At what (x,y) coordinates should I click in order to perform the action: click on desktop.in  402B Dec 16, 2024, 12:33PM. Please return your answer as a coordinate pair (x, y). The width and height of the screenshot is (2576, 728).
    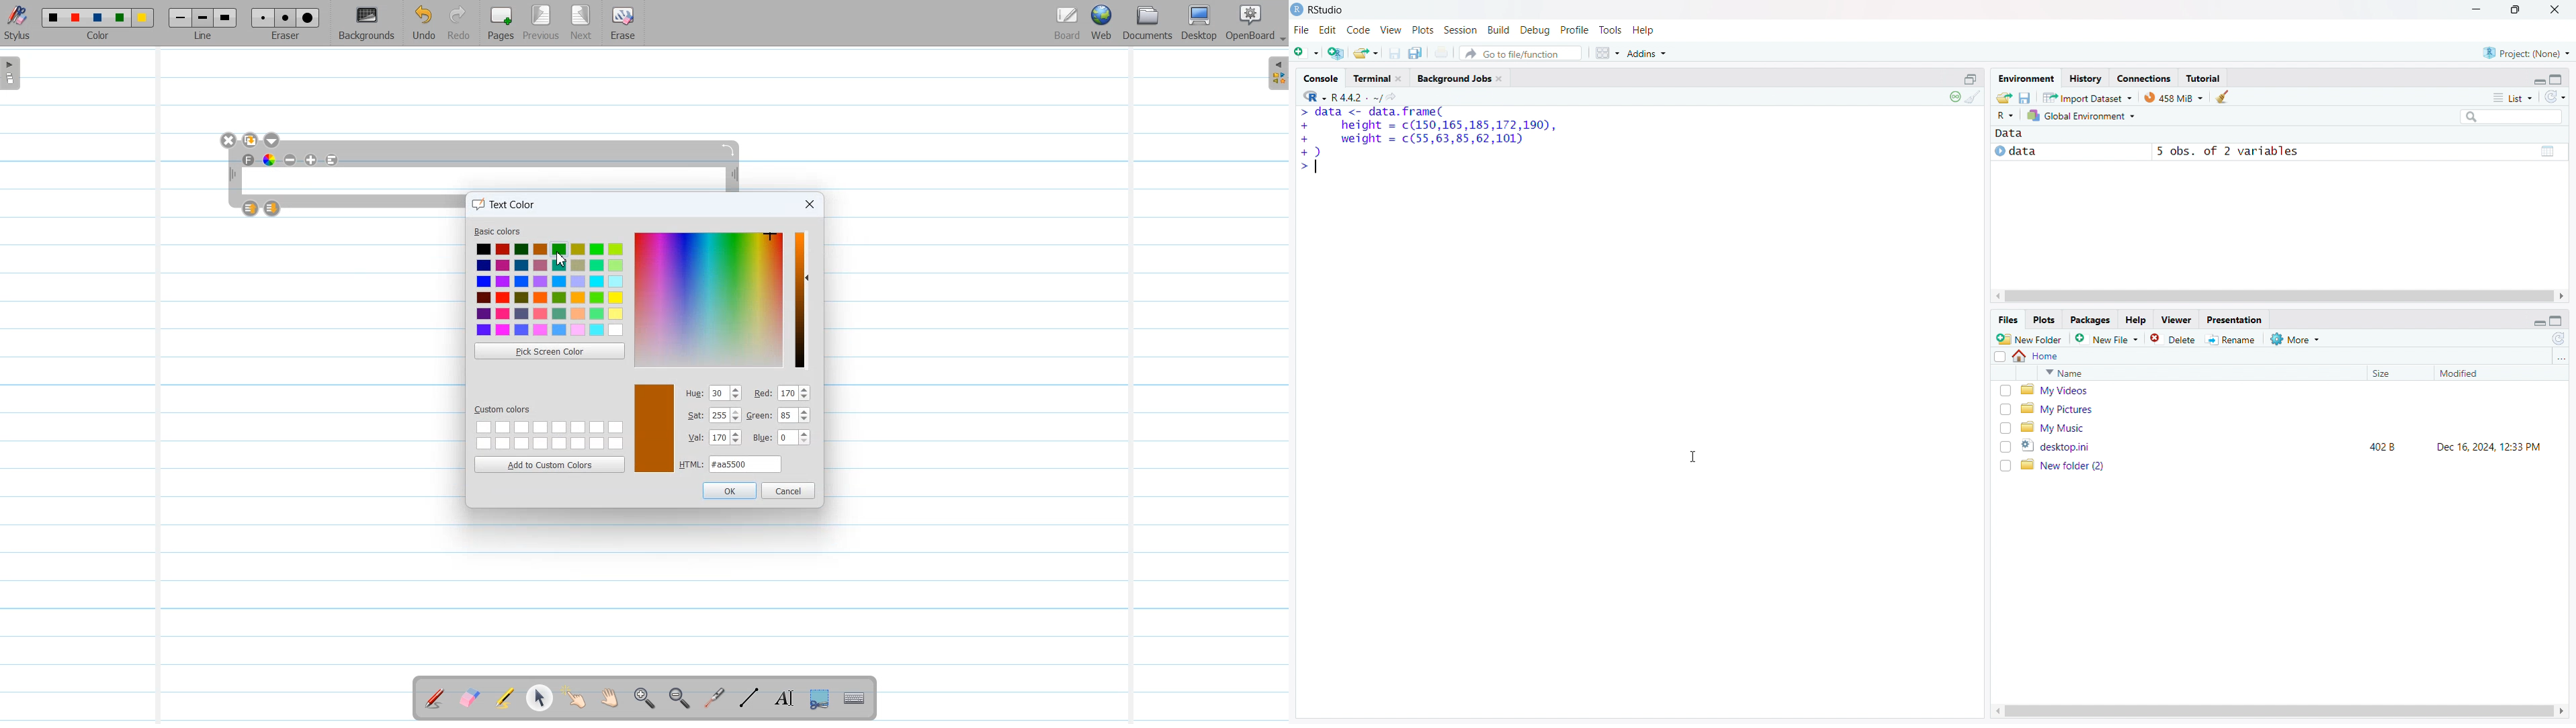
    Looking at the image, I should click on (2289, 446).